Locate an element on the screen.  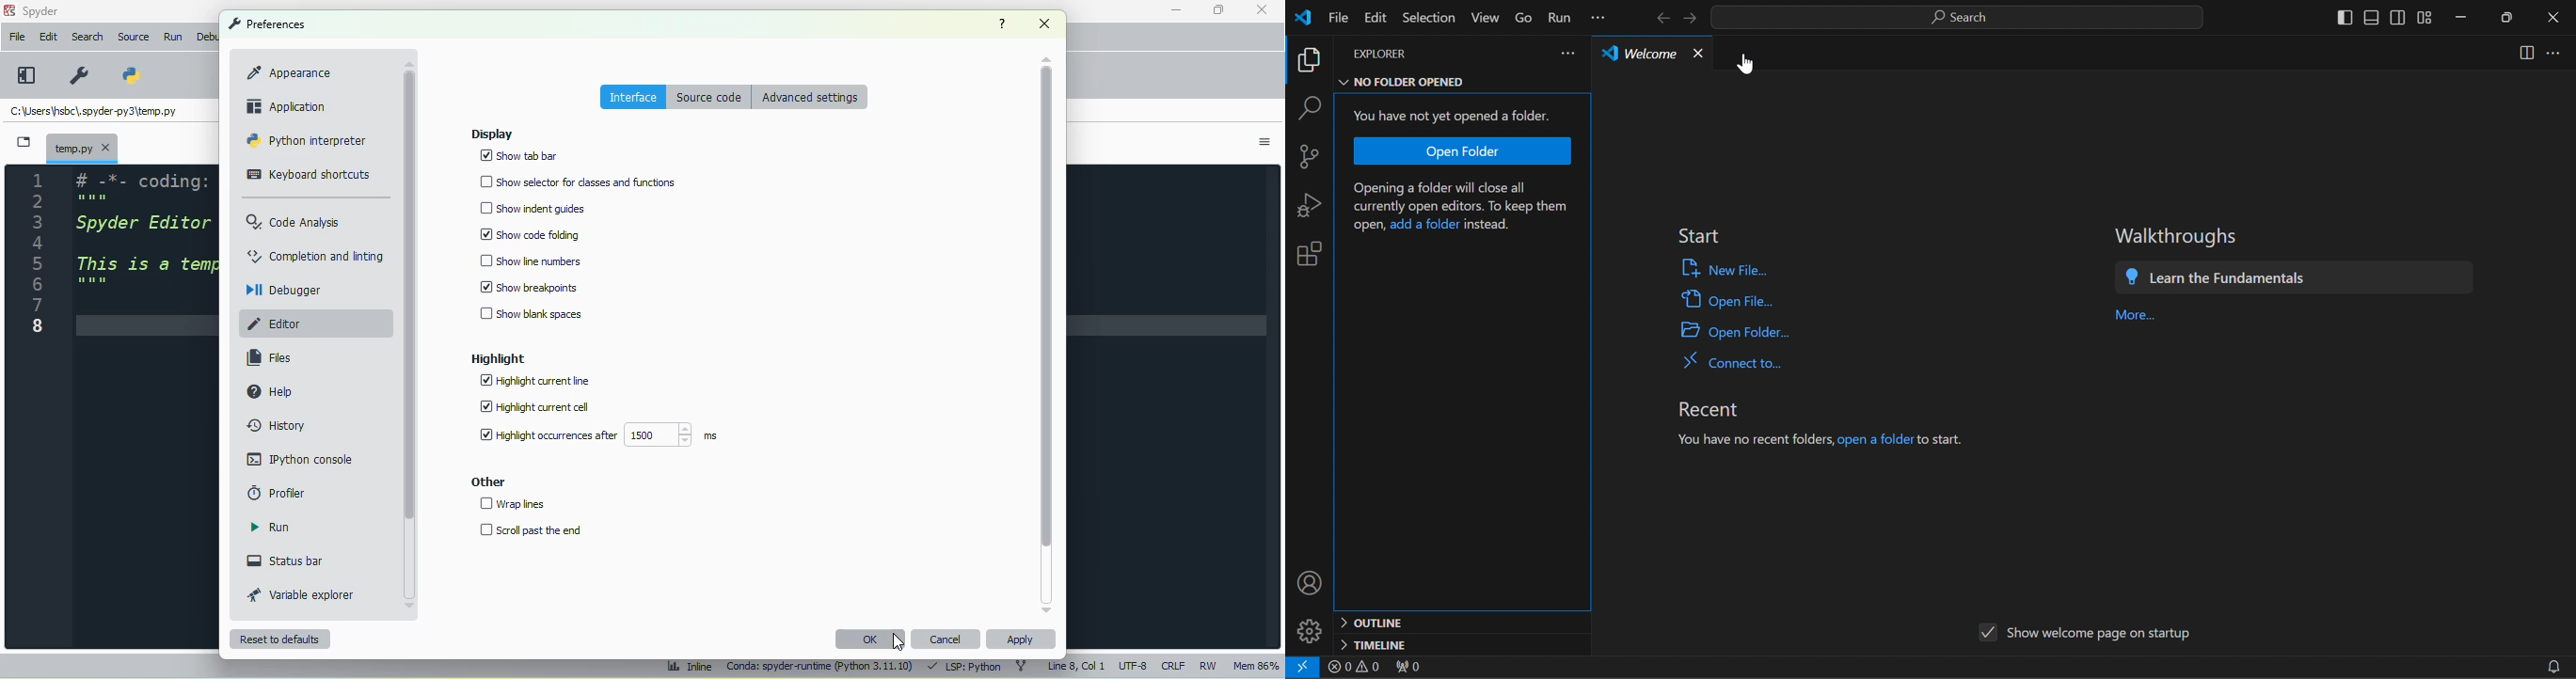
temporary file is located at coordinates (83, 148).